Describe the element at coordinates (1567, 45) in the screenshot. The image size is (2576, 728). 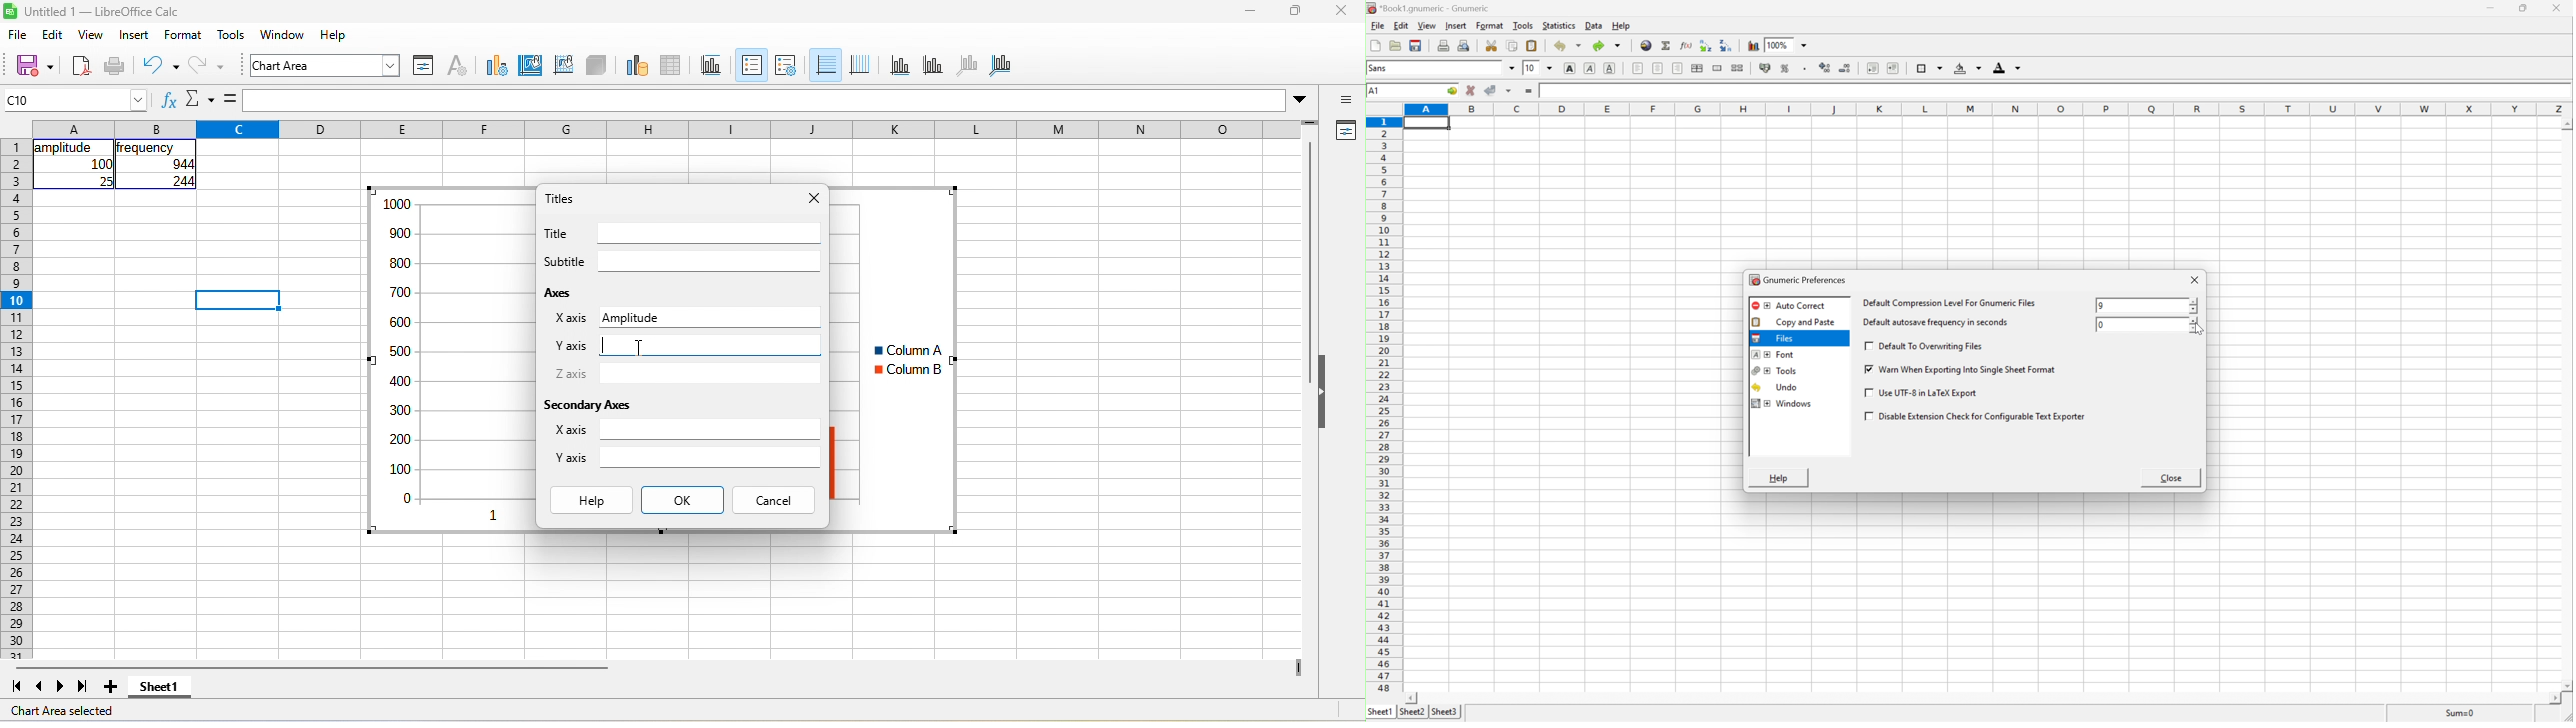
I see `undo` at that location.